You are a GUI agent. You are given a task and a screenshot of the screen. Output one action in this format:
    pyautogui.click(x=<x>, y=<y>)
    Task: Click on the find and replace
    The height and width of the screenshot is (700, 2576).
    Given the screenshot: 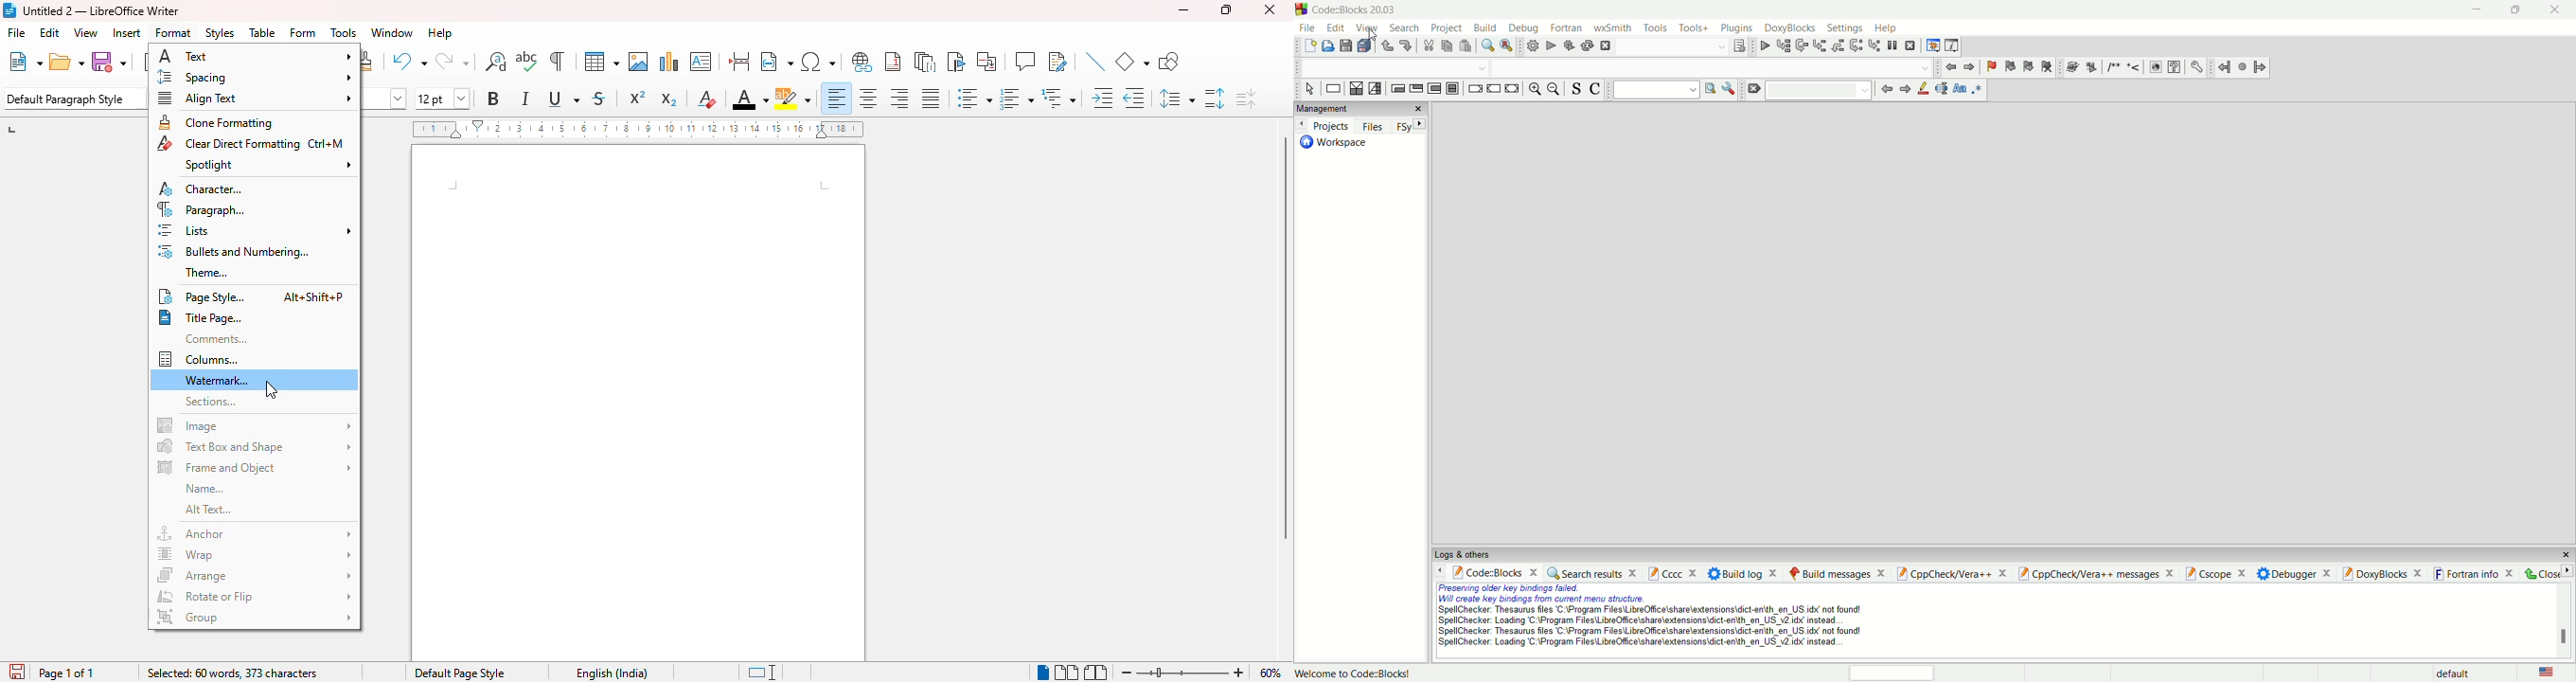 What is the action you would take?
    pyautogui.click(x=496, y=61)
    